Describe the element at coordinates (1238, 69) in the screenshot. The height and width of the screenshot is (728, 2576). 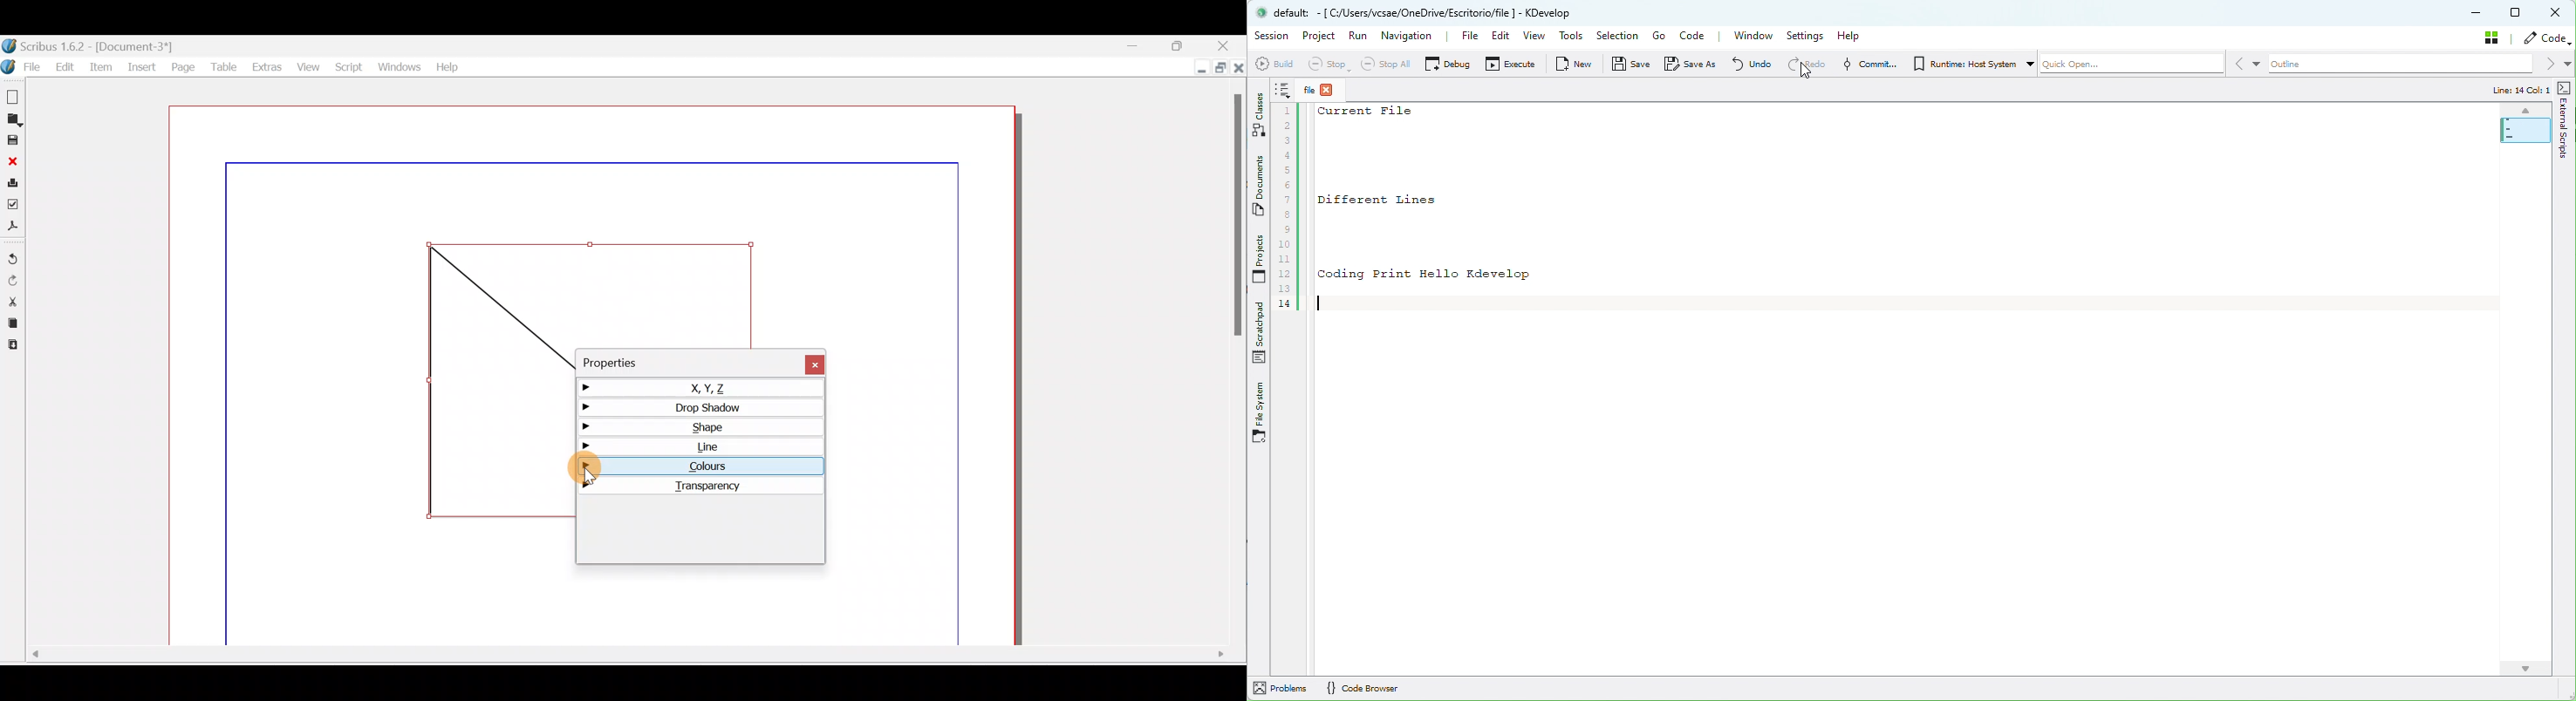
I see `Close` at that location.